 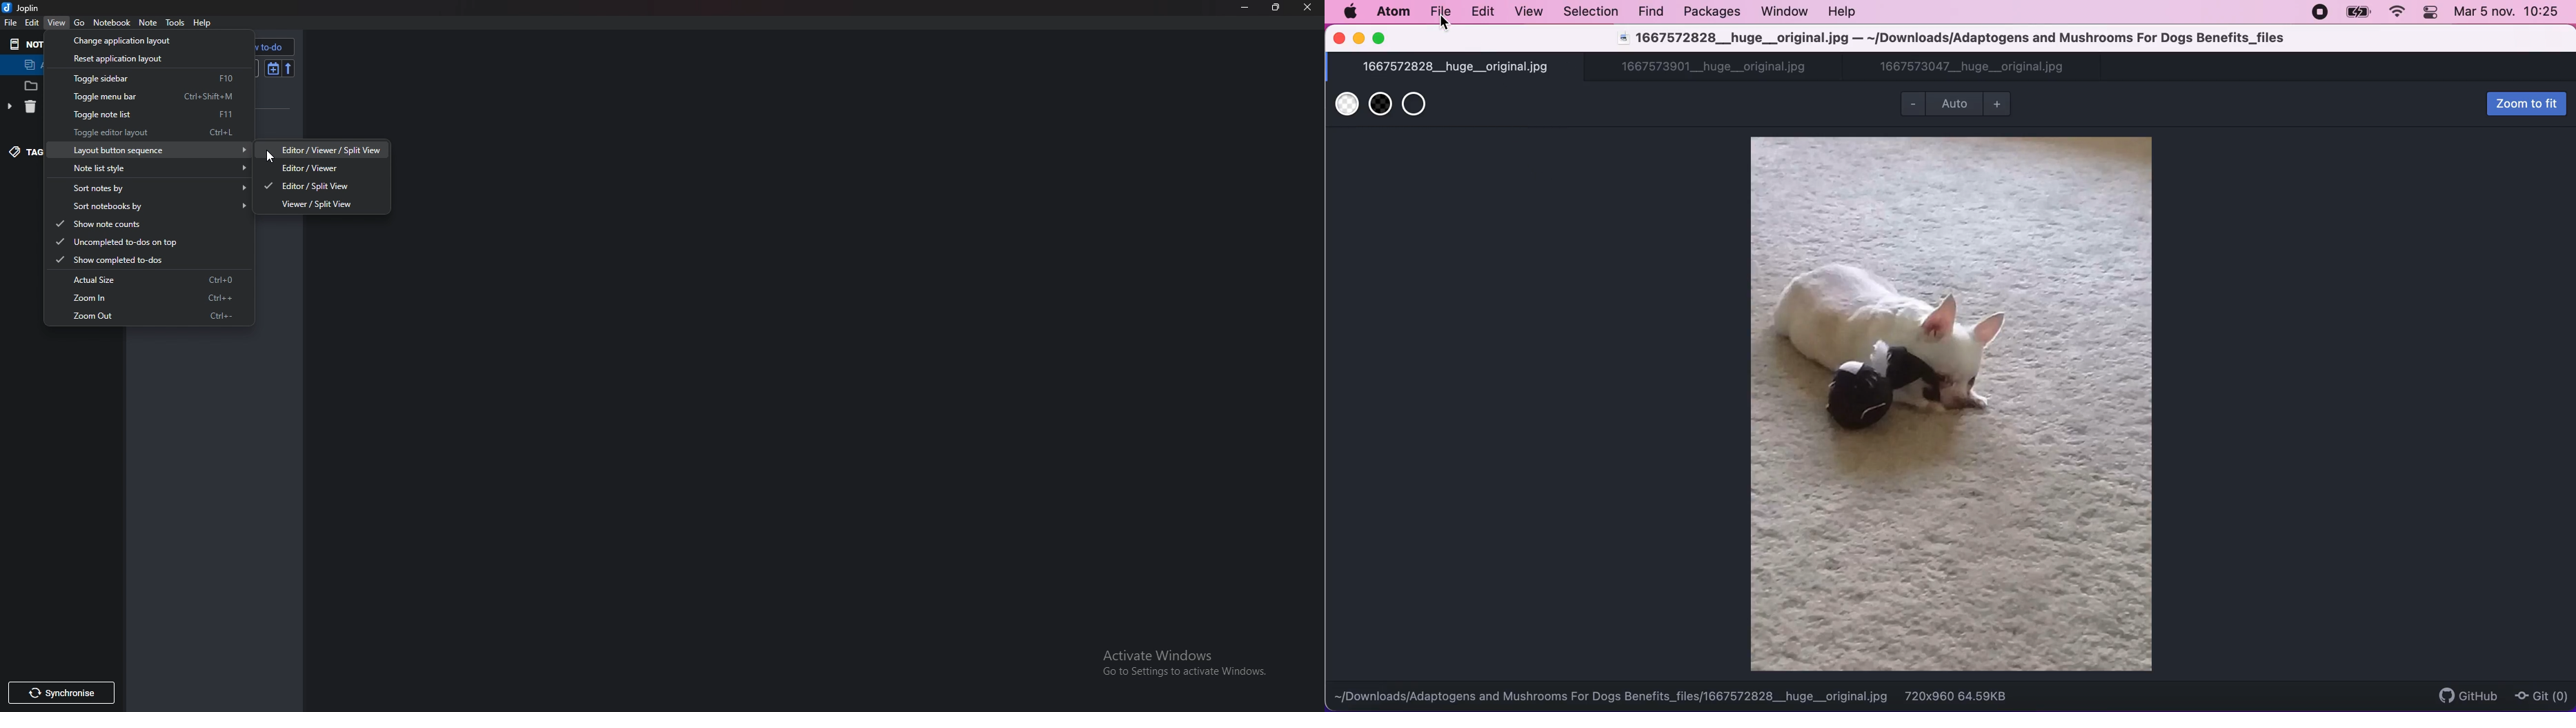 I want to click on Zoom in, so click(x=146, y=300).